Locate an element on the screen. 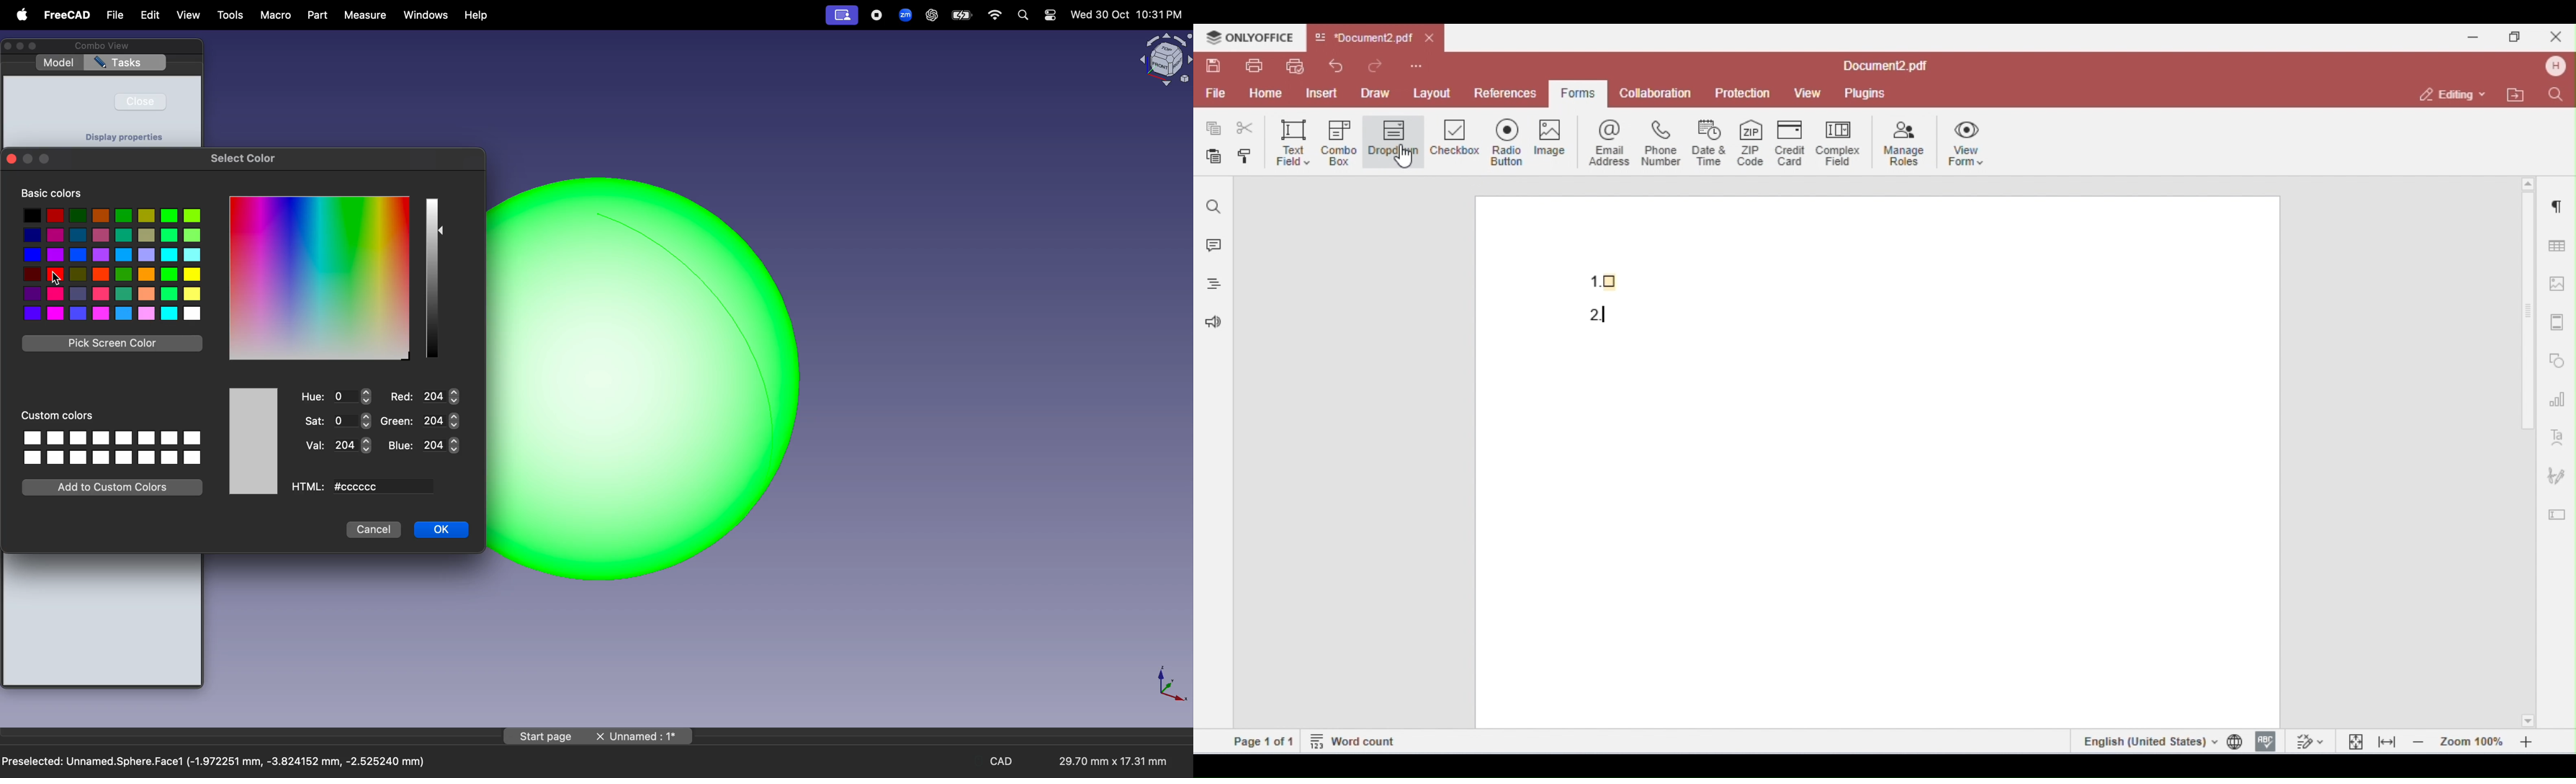 The image size is (2576, 784). settings is located at coordinates (1050, 15).